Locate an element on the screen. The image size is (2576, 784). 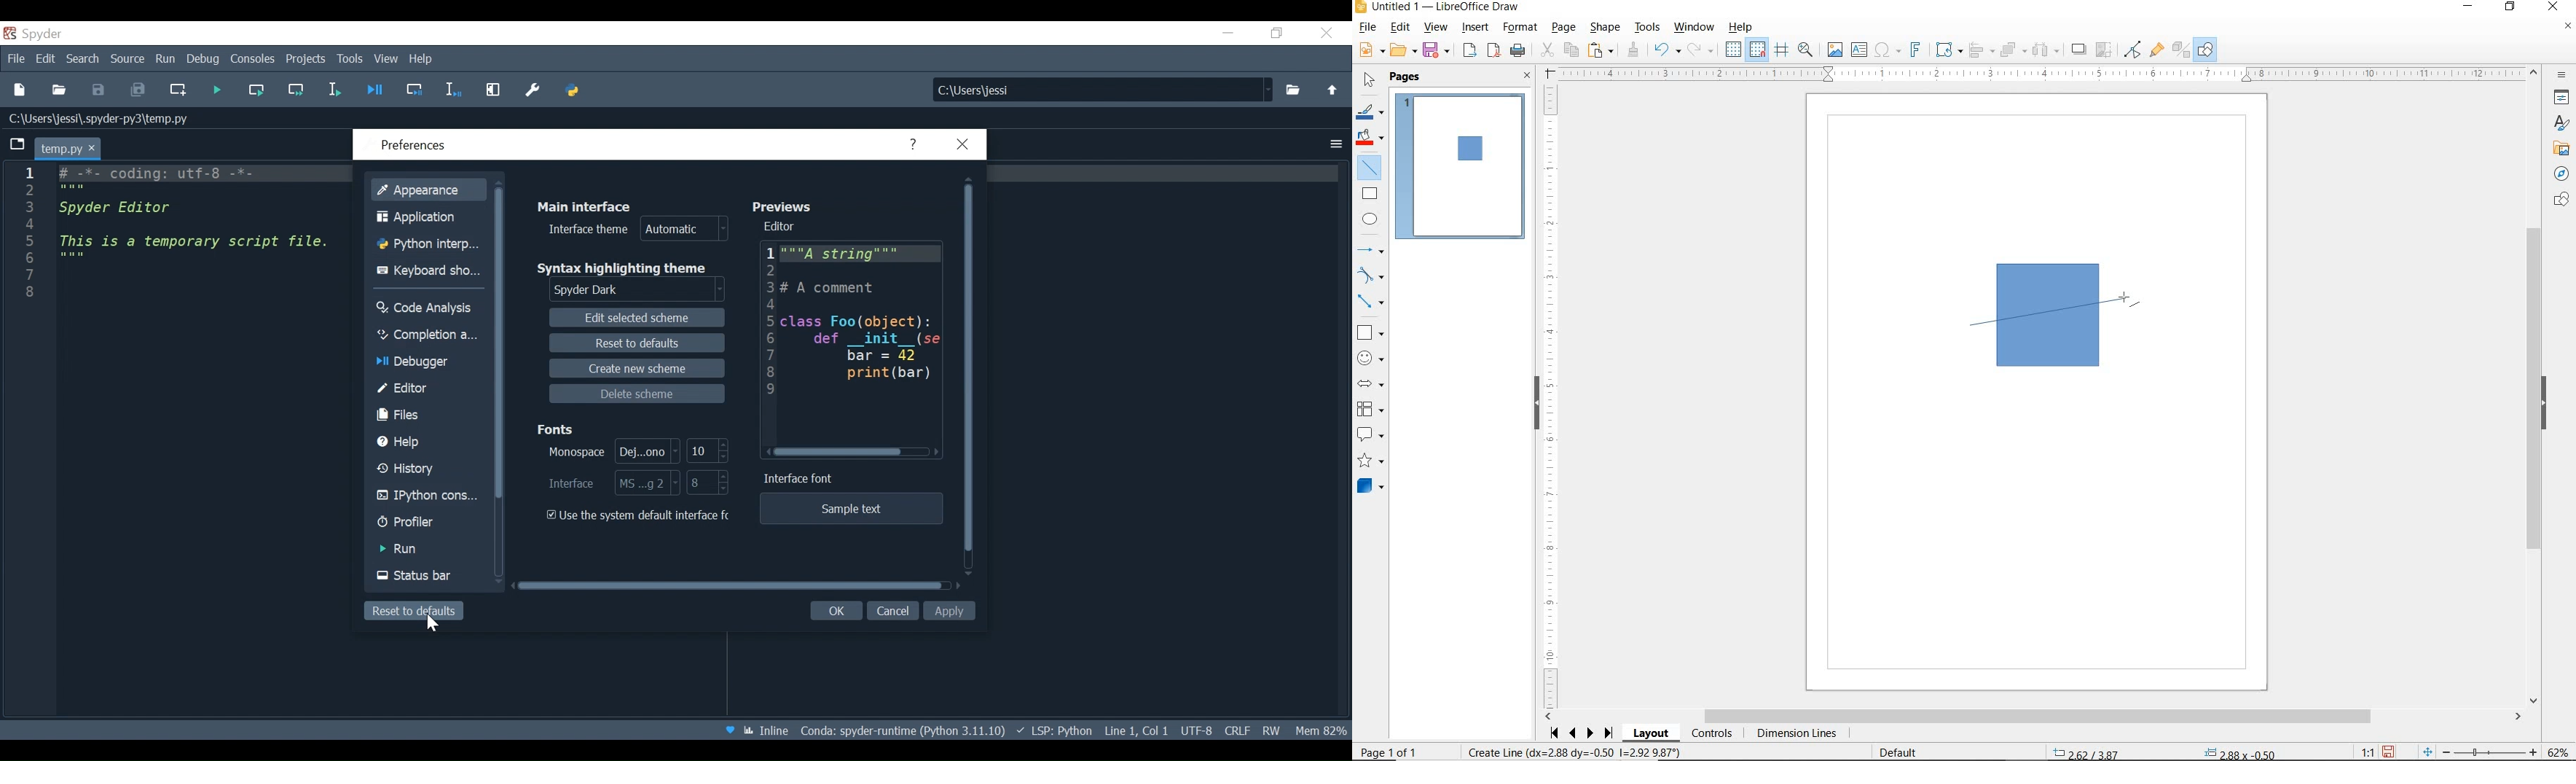
ZOOM FACTOR is located at coordinates (2557, 752).